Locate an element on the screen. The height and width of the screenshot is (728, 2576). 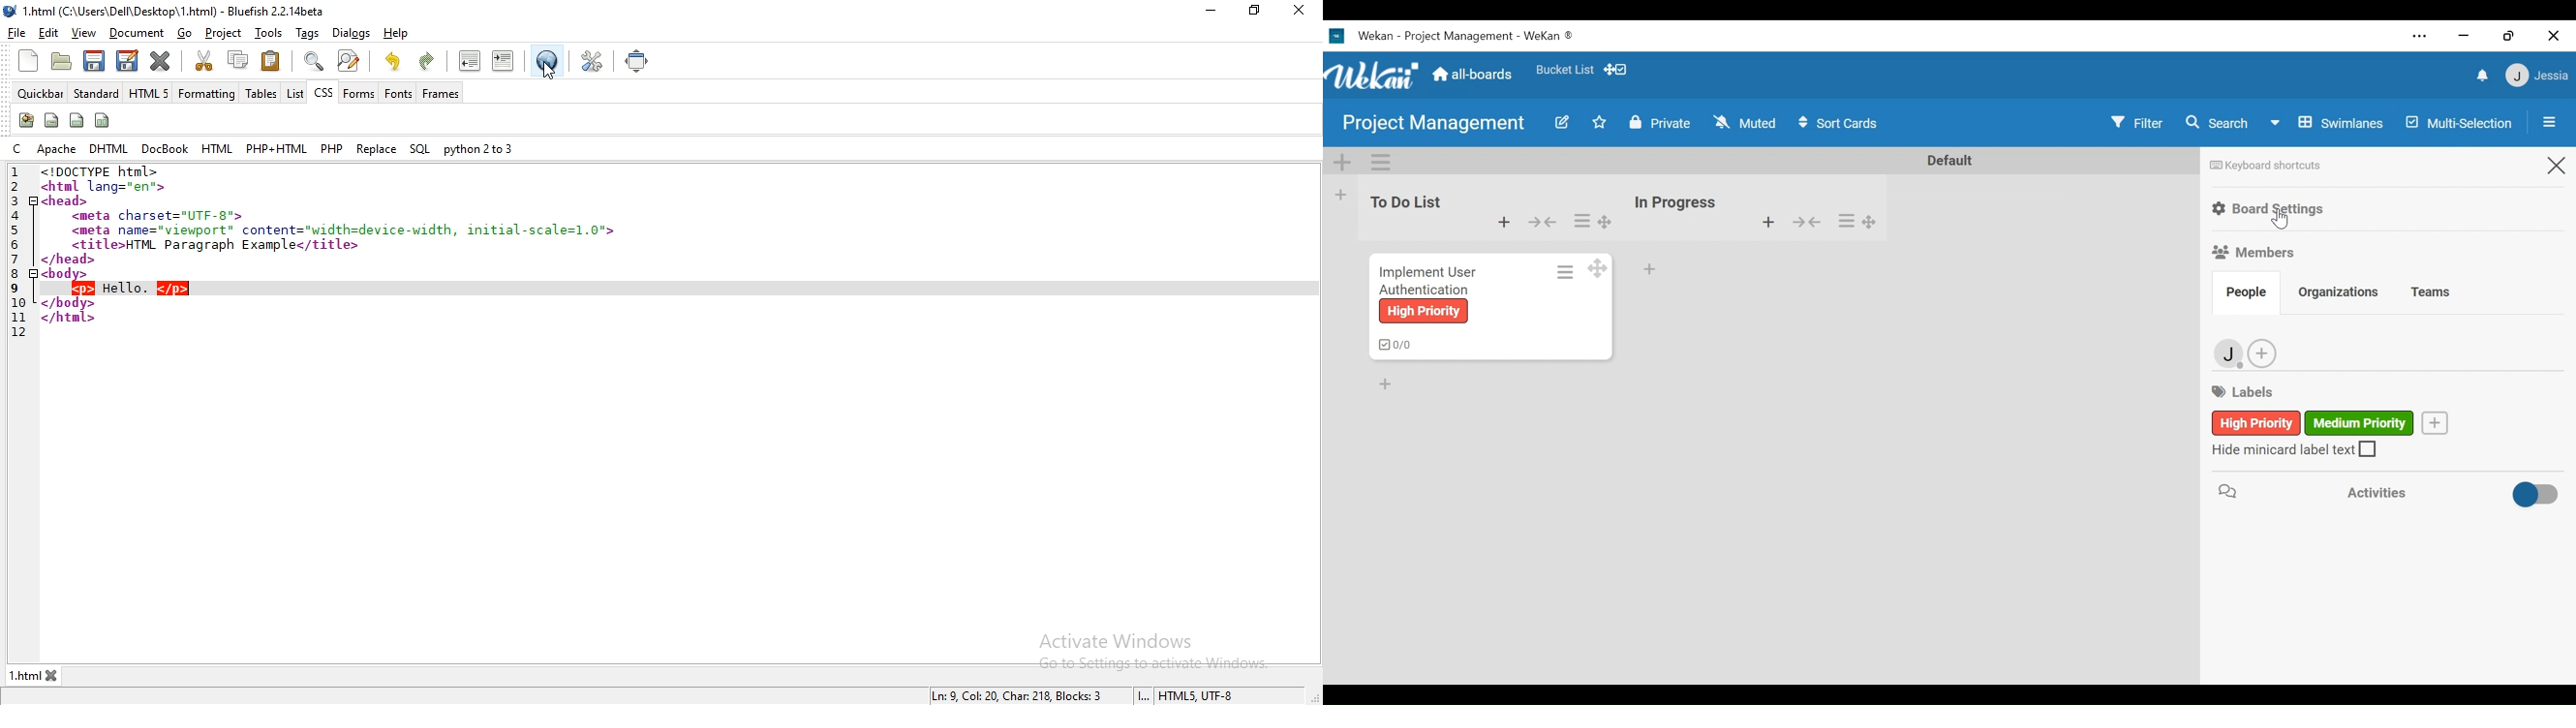
logo is located at coordinates (12, 11).